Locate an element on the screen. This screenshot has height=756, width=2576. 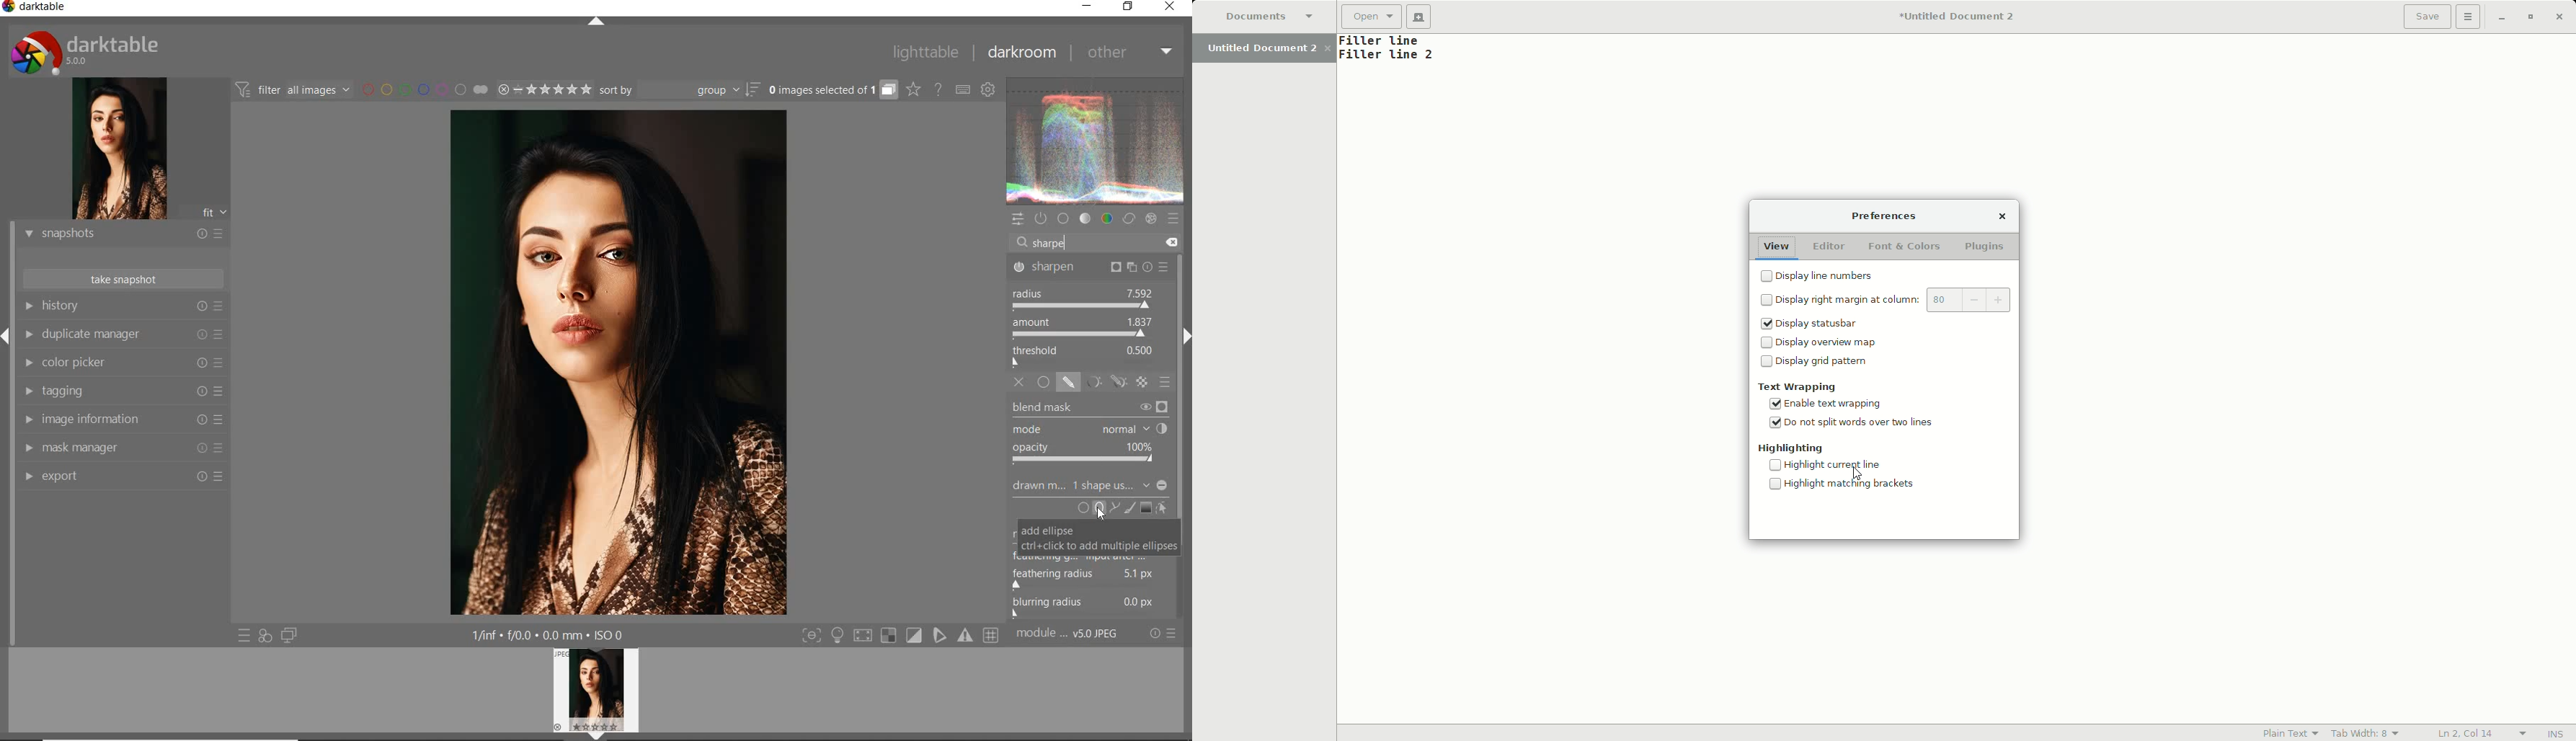
AMOUNT is located at coordinates (1083, 327).